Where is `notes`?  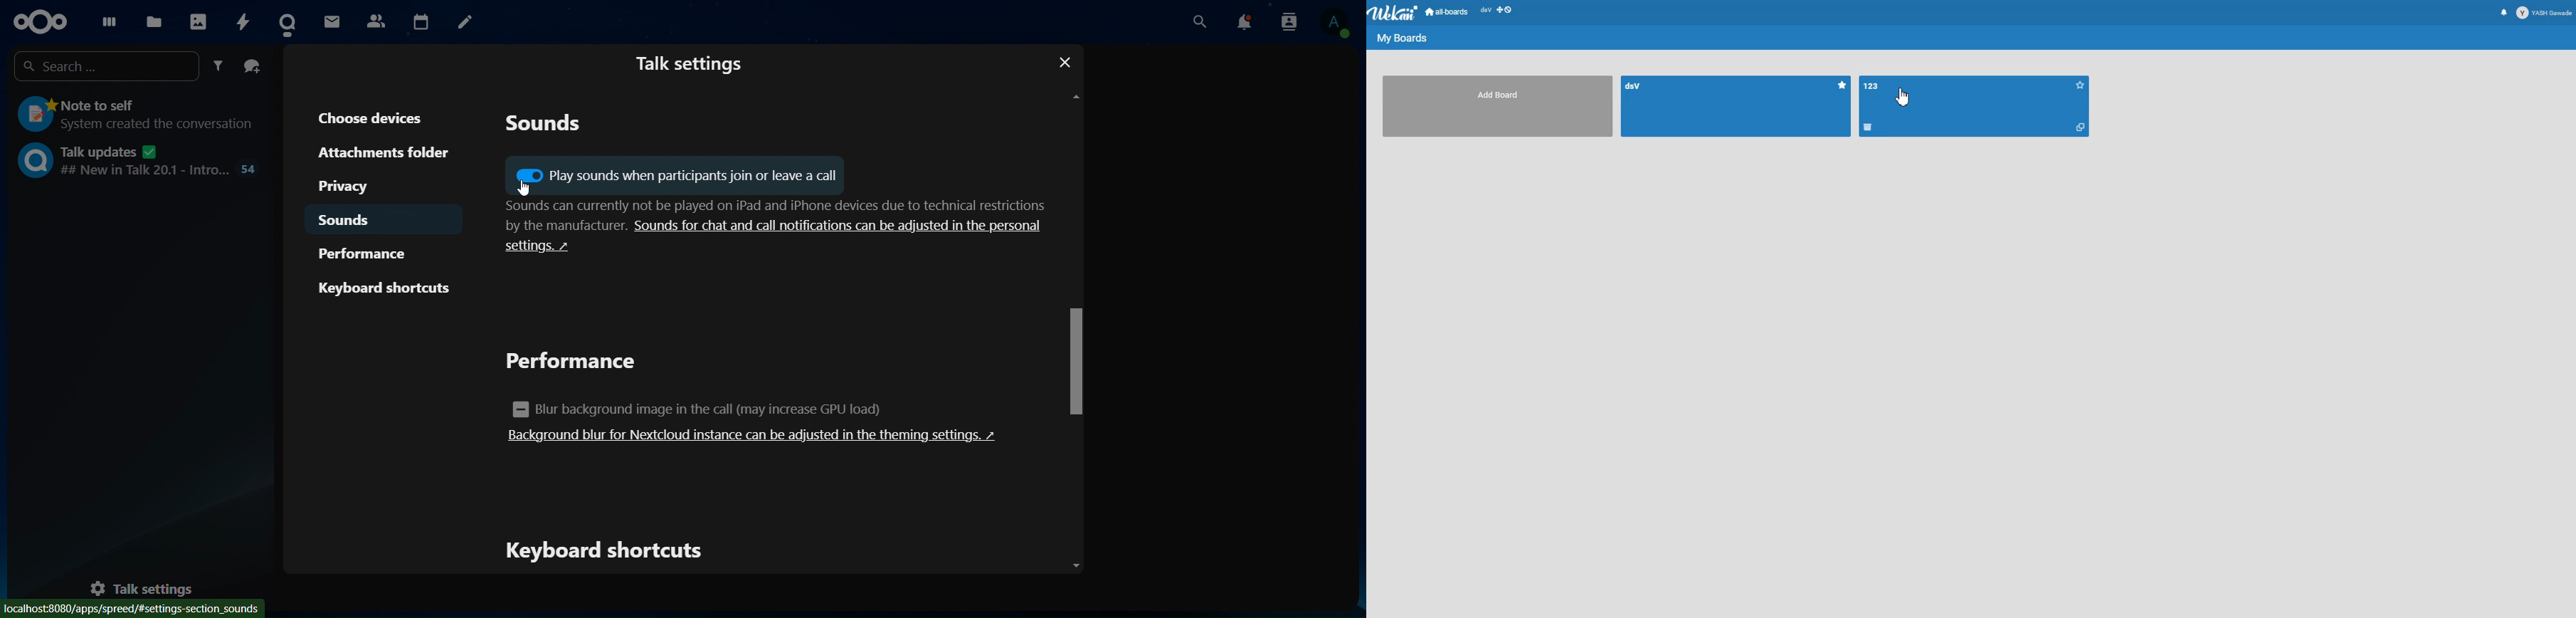 notes is located at coordinates (465, 22).